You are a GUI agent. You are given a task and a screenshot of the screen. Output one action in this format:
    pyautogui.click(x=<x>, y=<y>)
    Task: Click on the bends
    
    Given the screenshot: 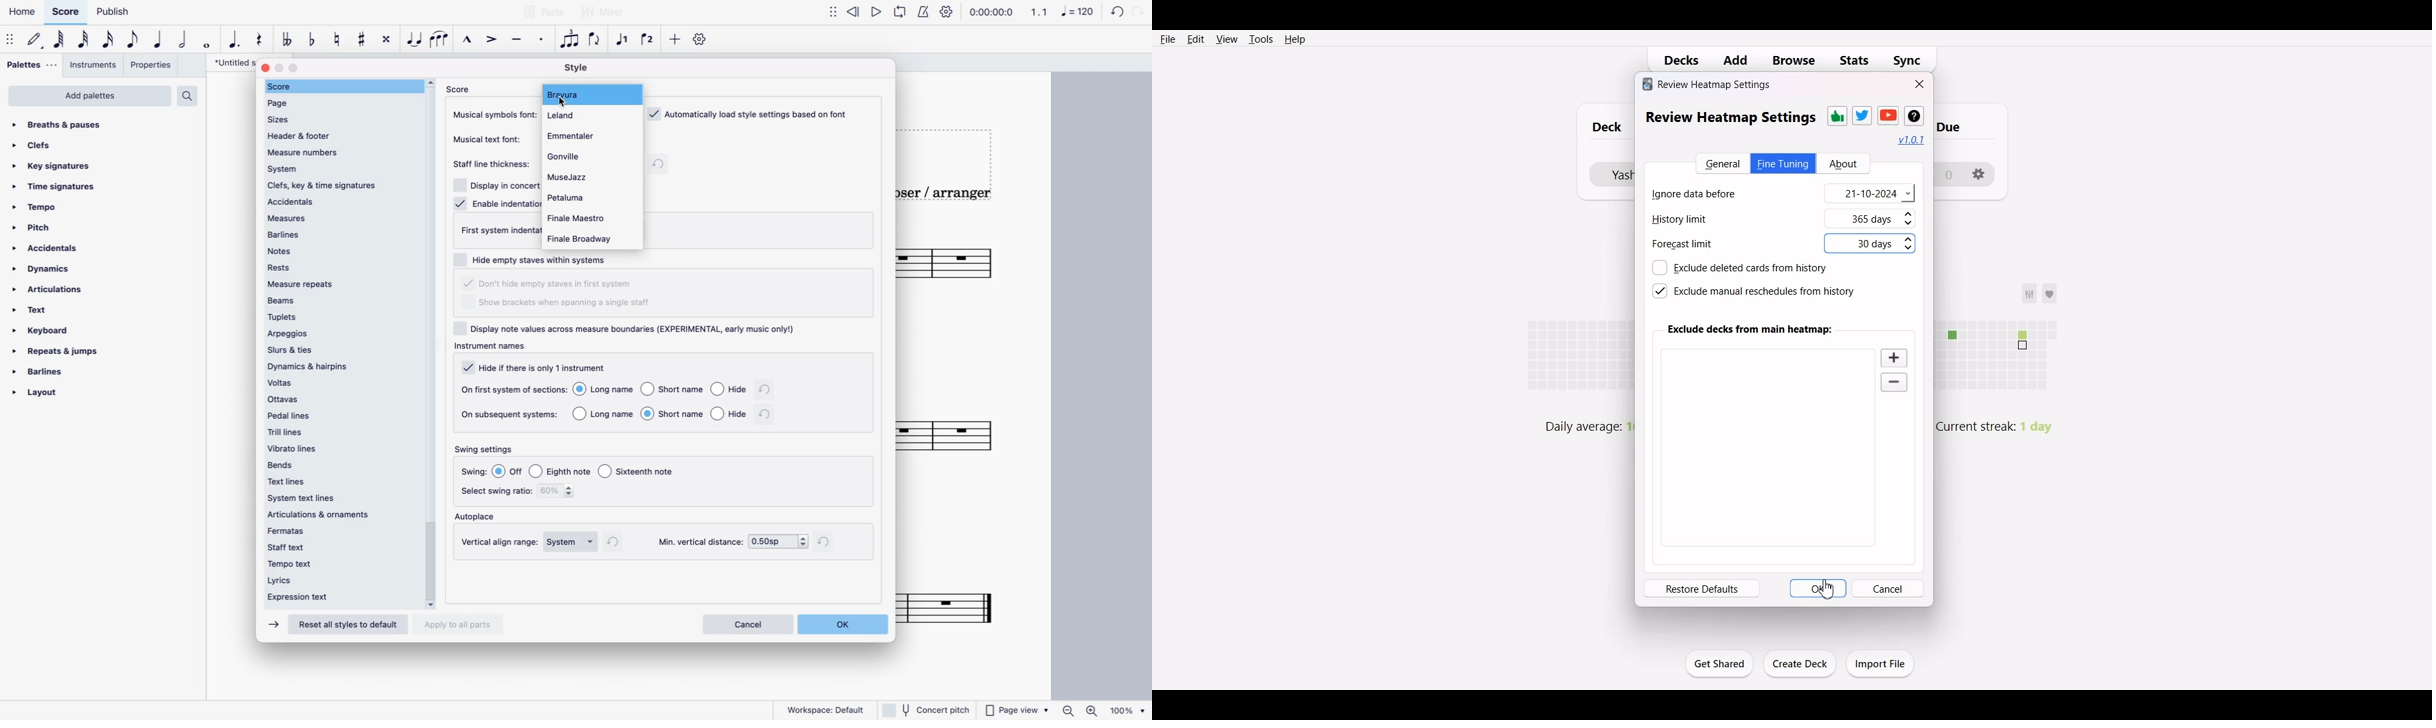 What is the action you would take?
    pyautogui.click(x=343, y=464)
    